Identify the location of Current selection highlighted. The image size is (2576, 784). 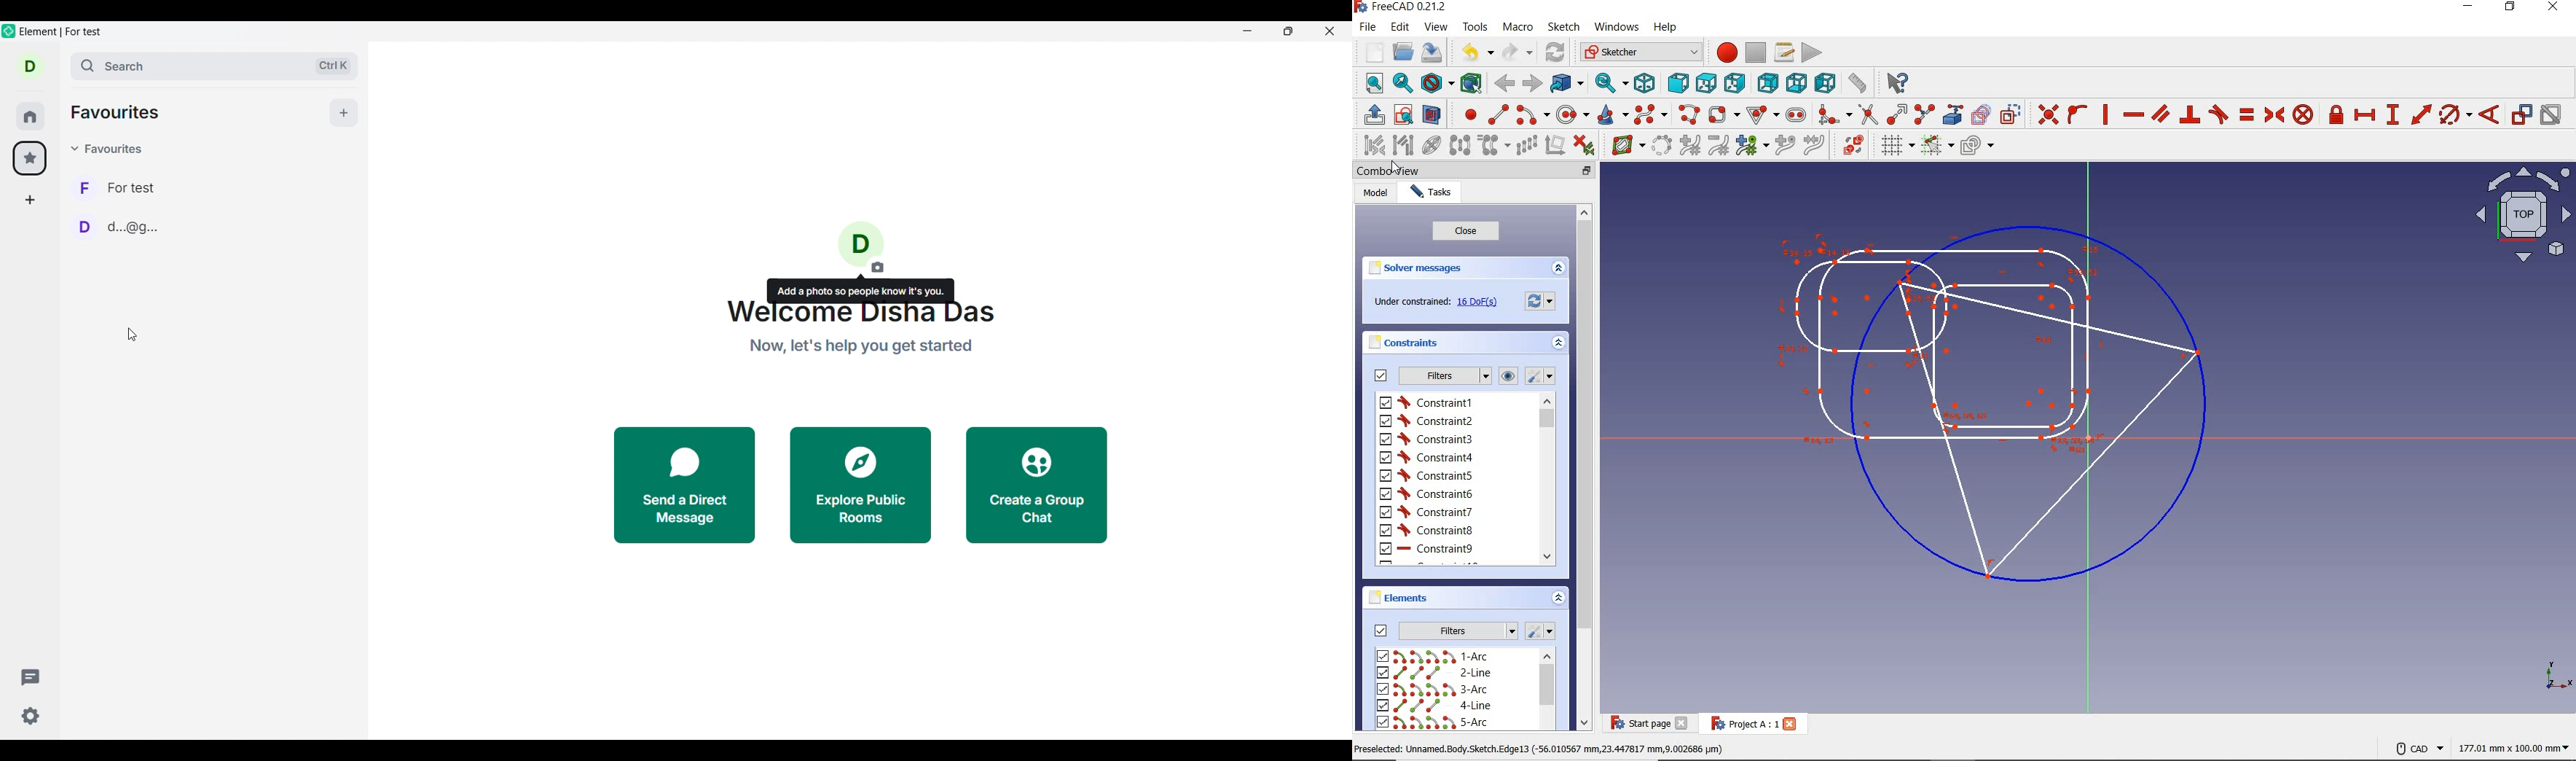
(30, 158).